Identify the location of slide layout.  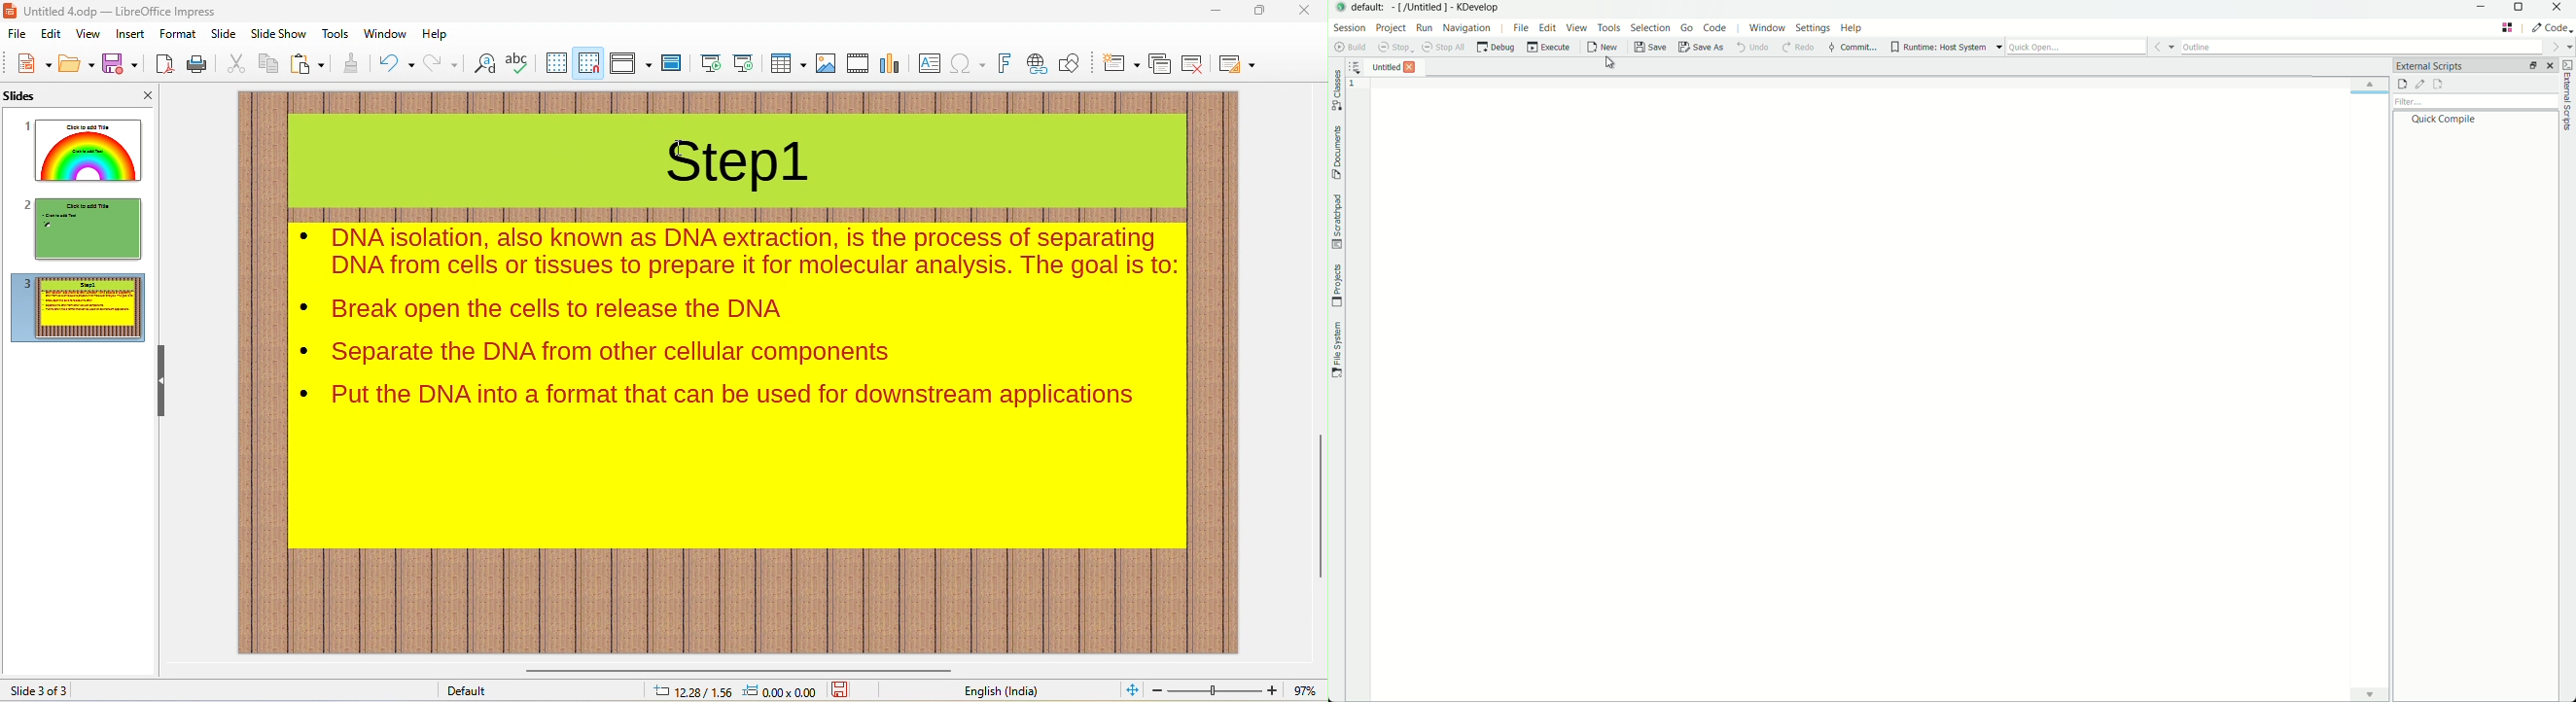
(1237, 64).